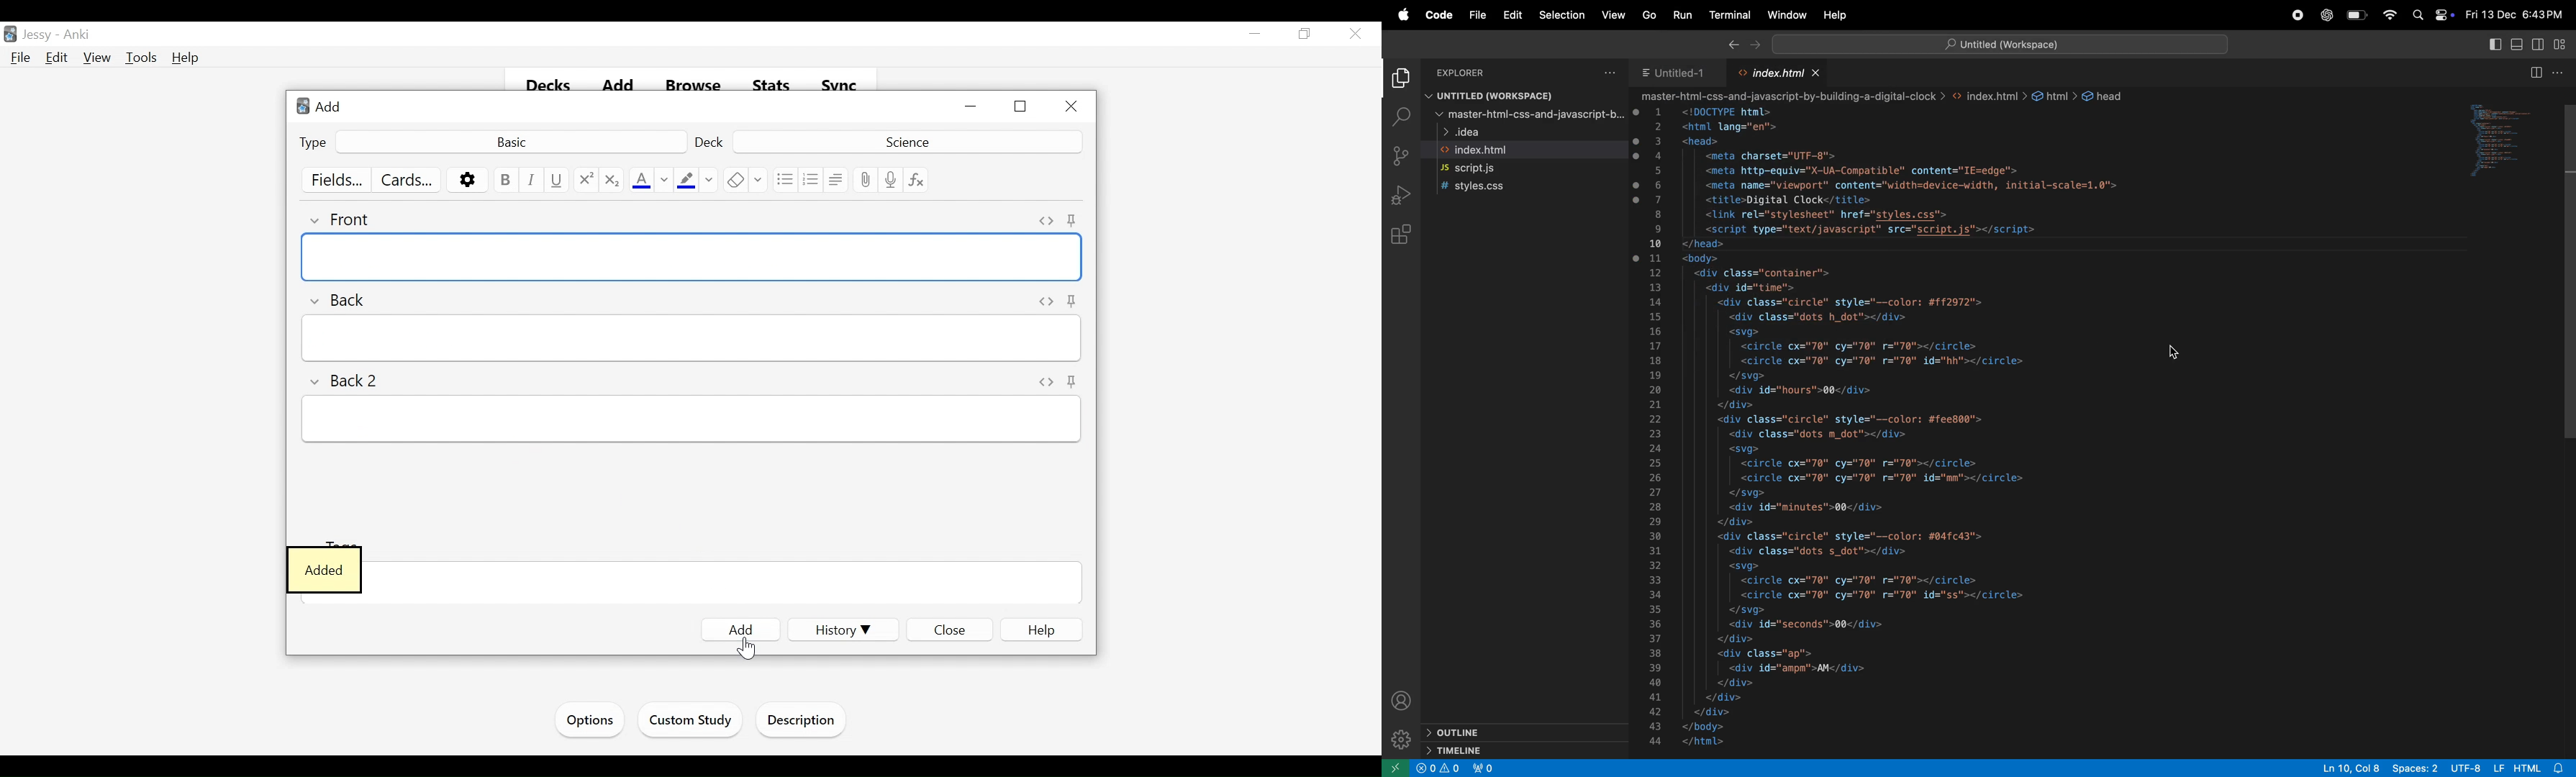 The image size is (2576, 784). Describe the element at coordinates (1651, 15) in the screenshot. I see `Go` at that location.